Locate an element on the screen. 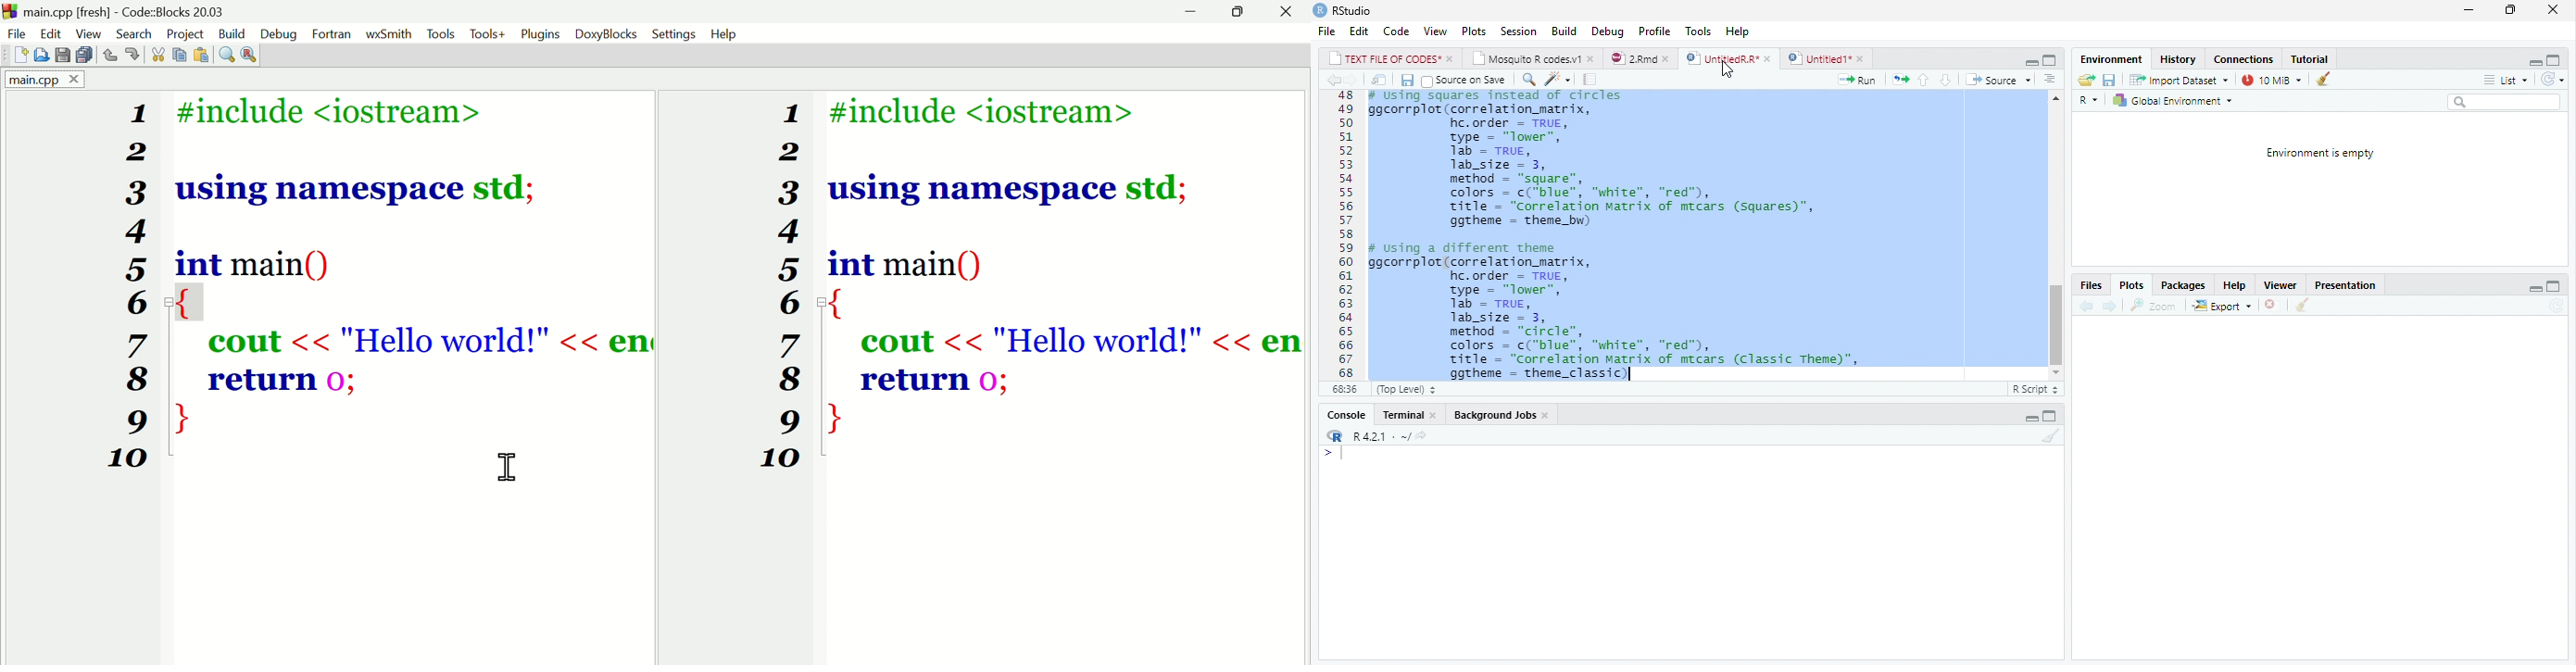 This screenshot has height=672, width=2576. clear history is located at coordinates (2321, 80).